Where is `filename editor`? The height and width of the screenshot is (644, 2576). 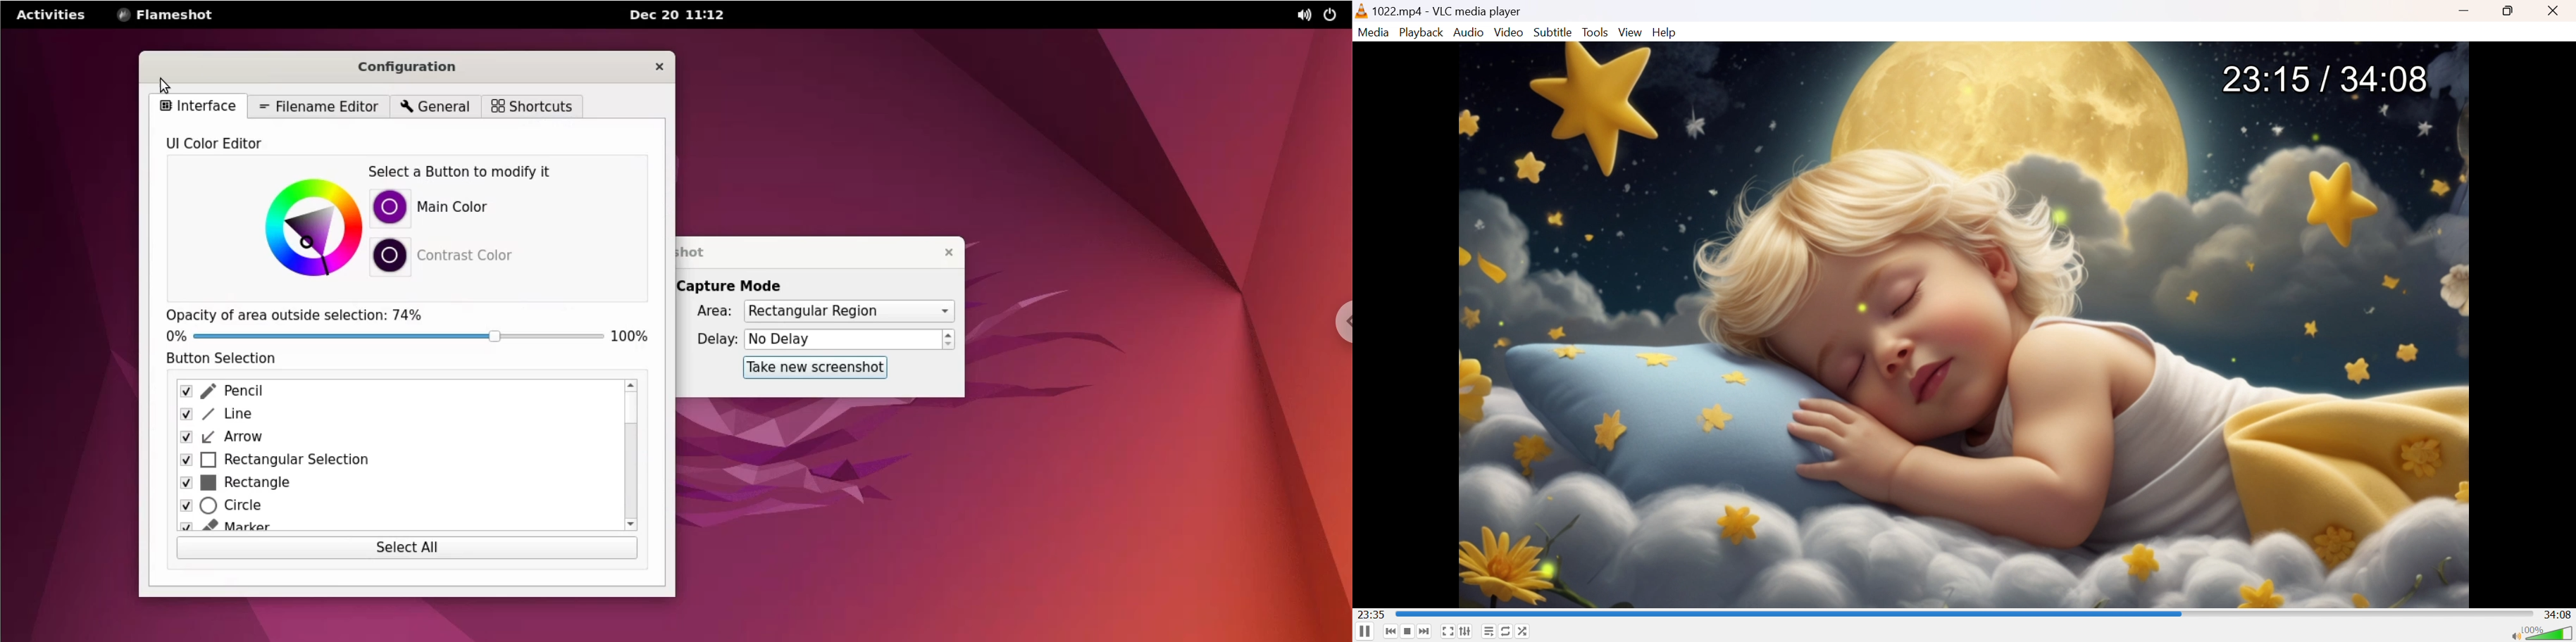
filename editor is located at coordinates (316, 106).